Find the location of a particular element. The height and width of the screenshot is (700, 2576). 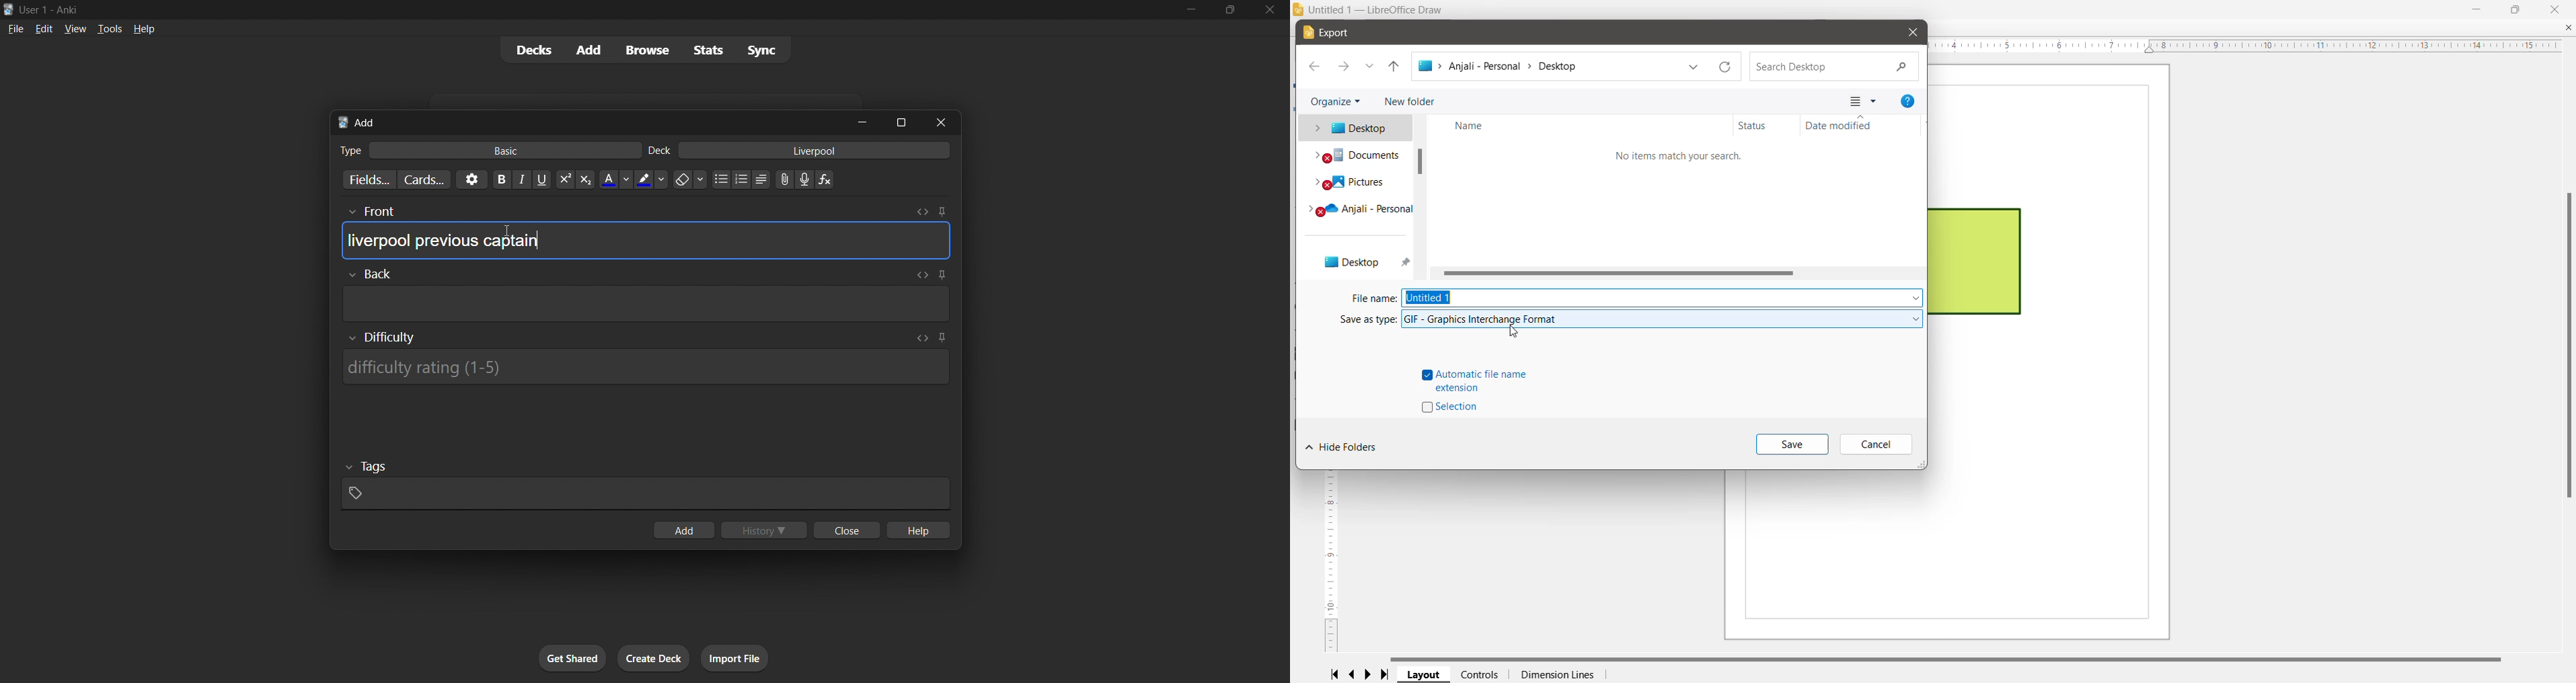

maximize is located at coordinates (902, 121).